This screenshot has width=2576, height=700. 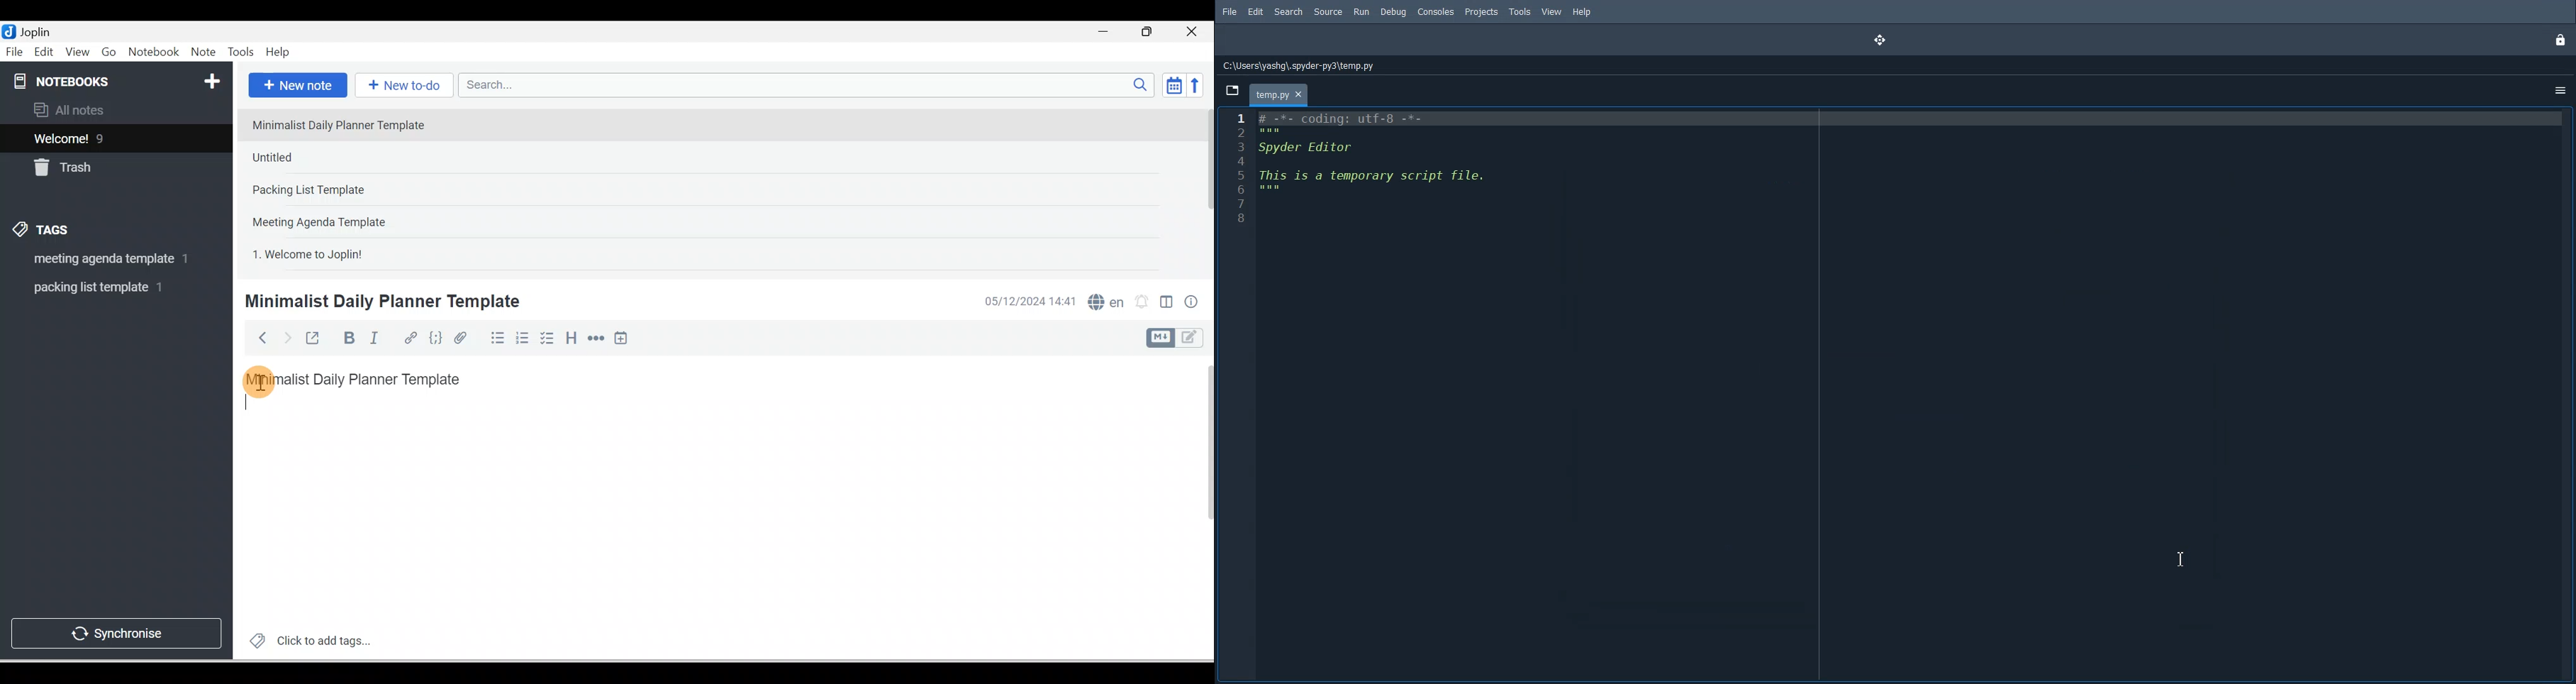 What do you see at coordinates (296, 86) in the screenshot?
I see `New note` at bounding box center [296, 86].